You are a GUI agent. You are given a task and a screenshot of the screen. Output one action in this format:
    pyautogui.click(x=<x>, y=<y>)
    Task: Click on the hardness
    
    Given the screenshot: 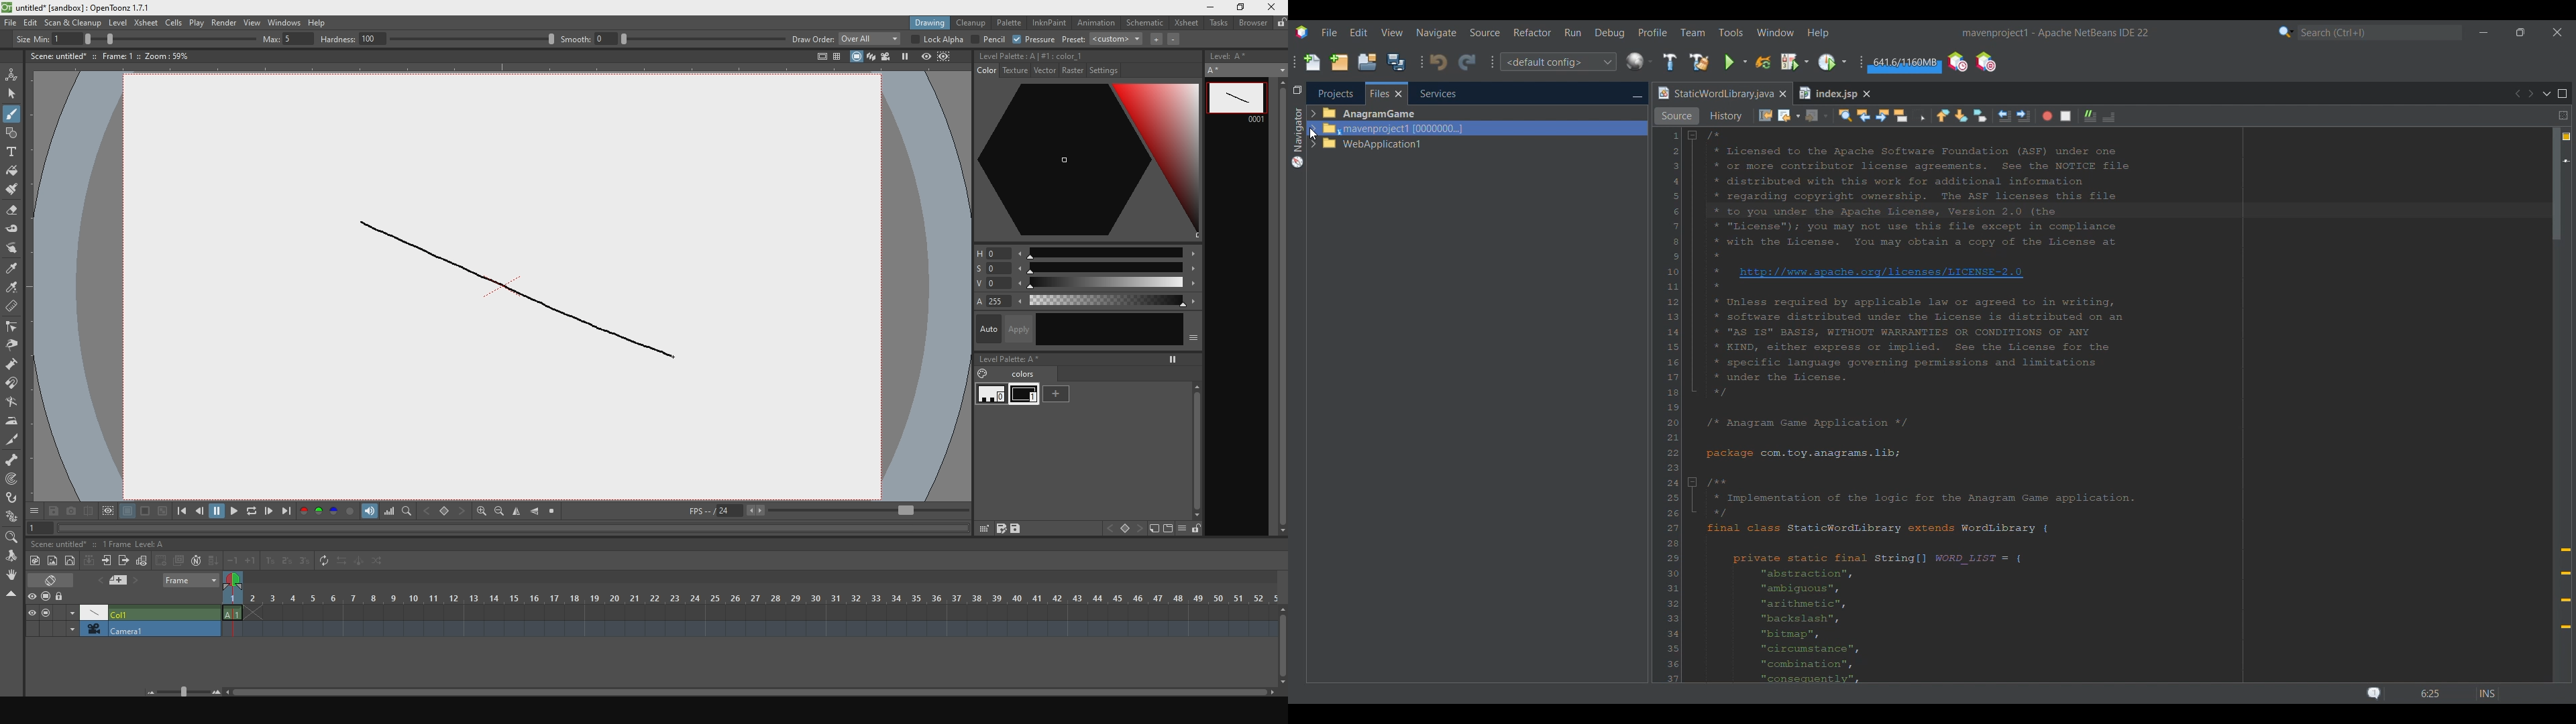 What is the action you would take?
    pyautogui.click(x=435, y=39)
    